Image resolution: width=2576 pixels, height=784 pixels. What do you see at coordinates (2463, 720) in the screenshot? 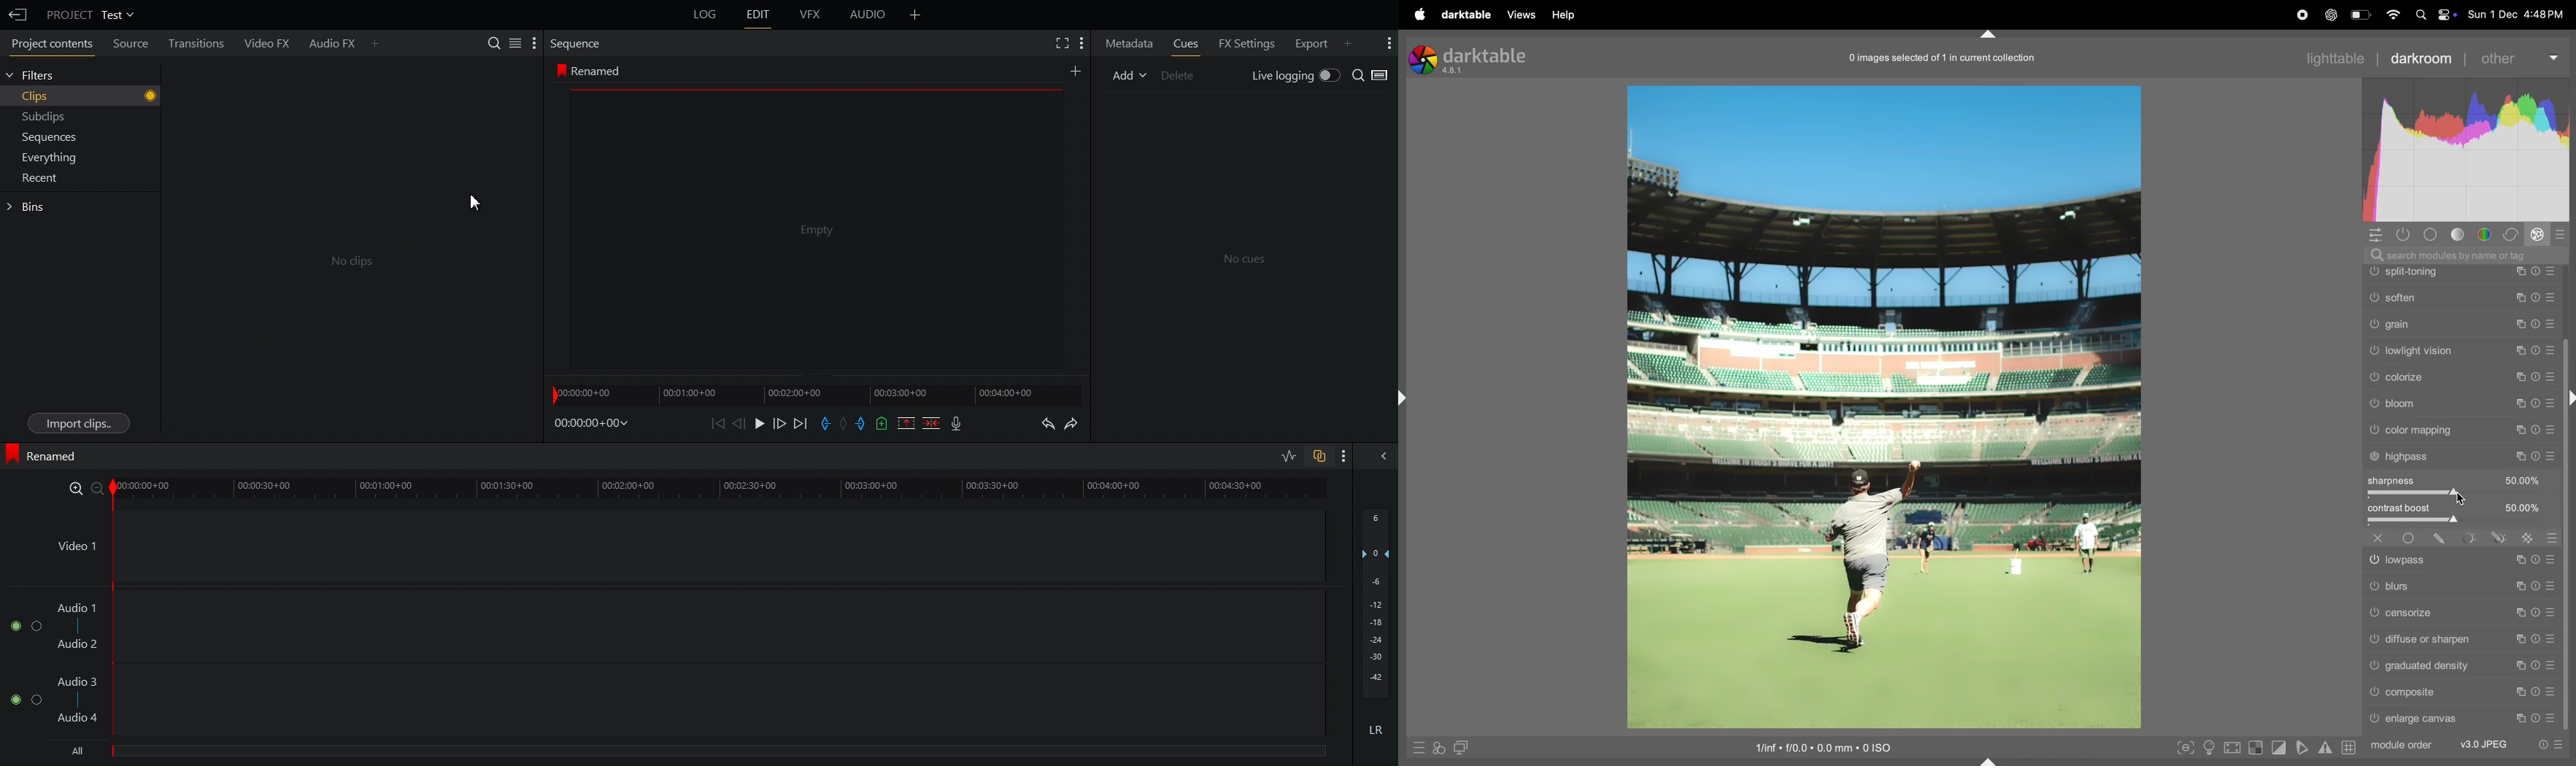
I see `enlarge canvas` at bounding box center [2463, 720].